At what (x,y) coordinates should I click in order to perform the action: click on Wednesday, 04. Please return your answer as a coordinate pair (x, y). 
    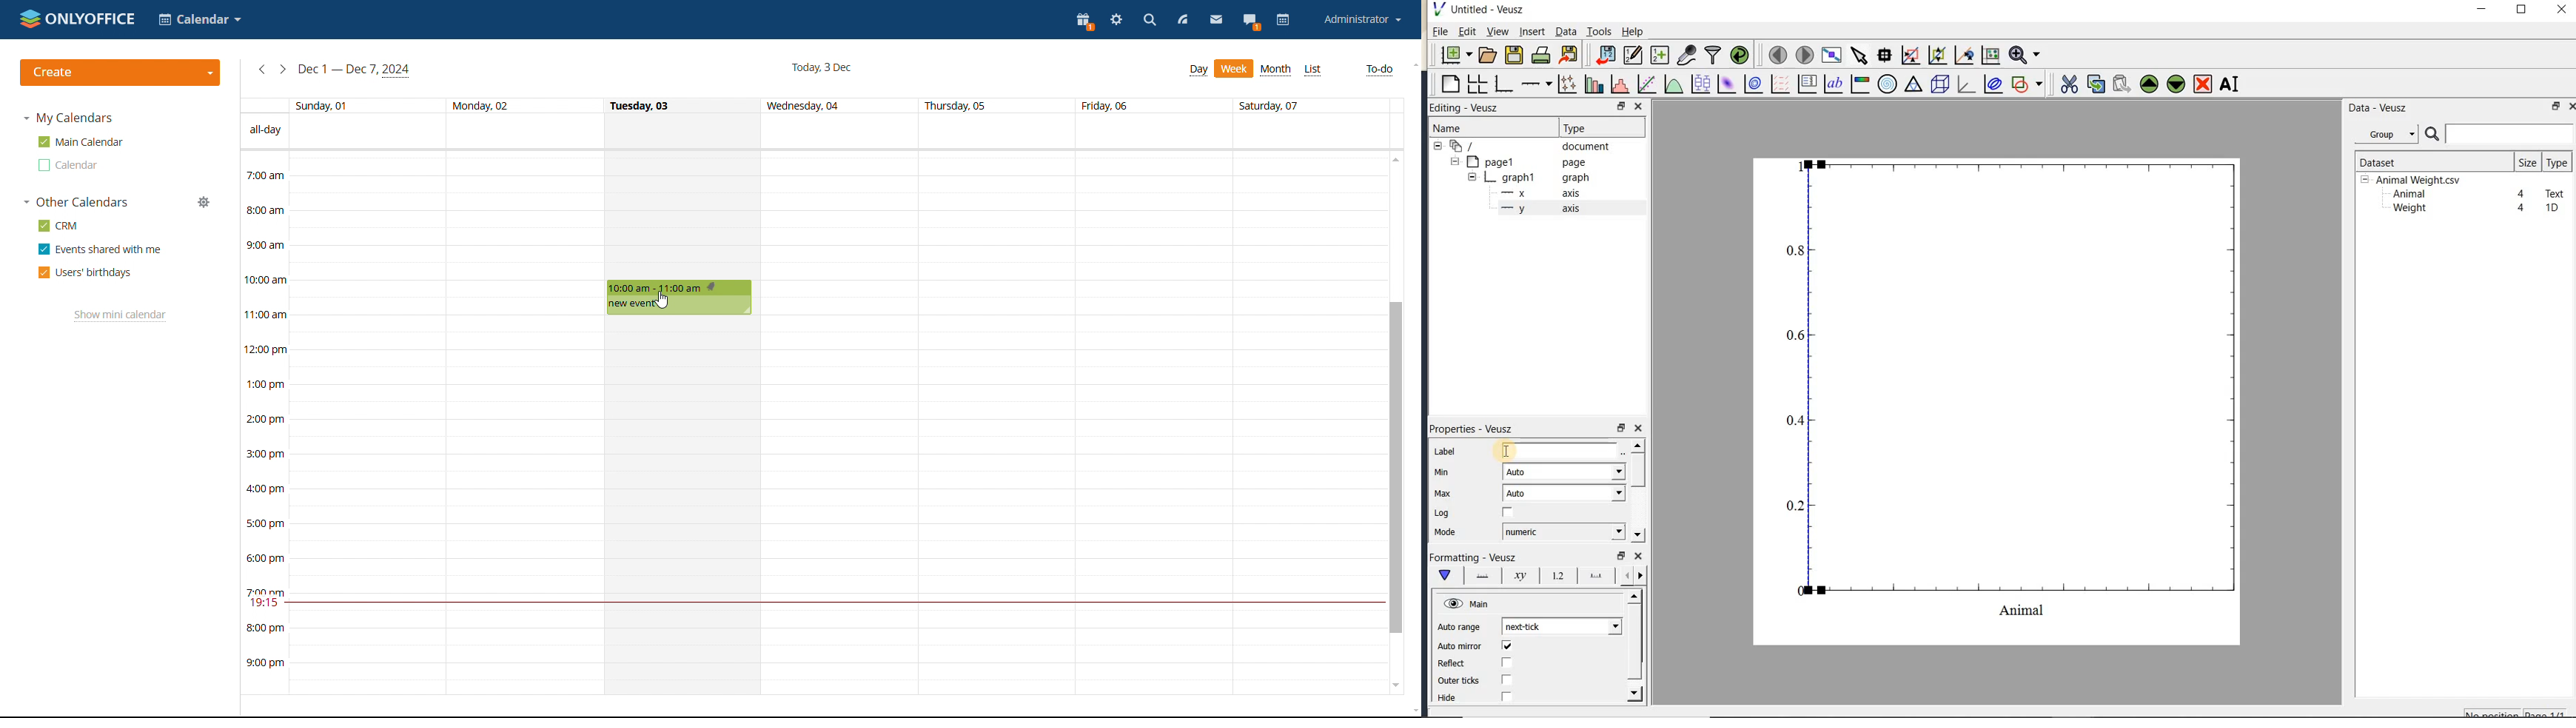
    Looking at the image, I should click on (806, 107).